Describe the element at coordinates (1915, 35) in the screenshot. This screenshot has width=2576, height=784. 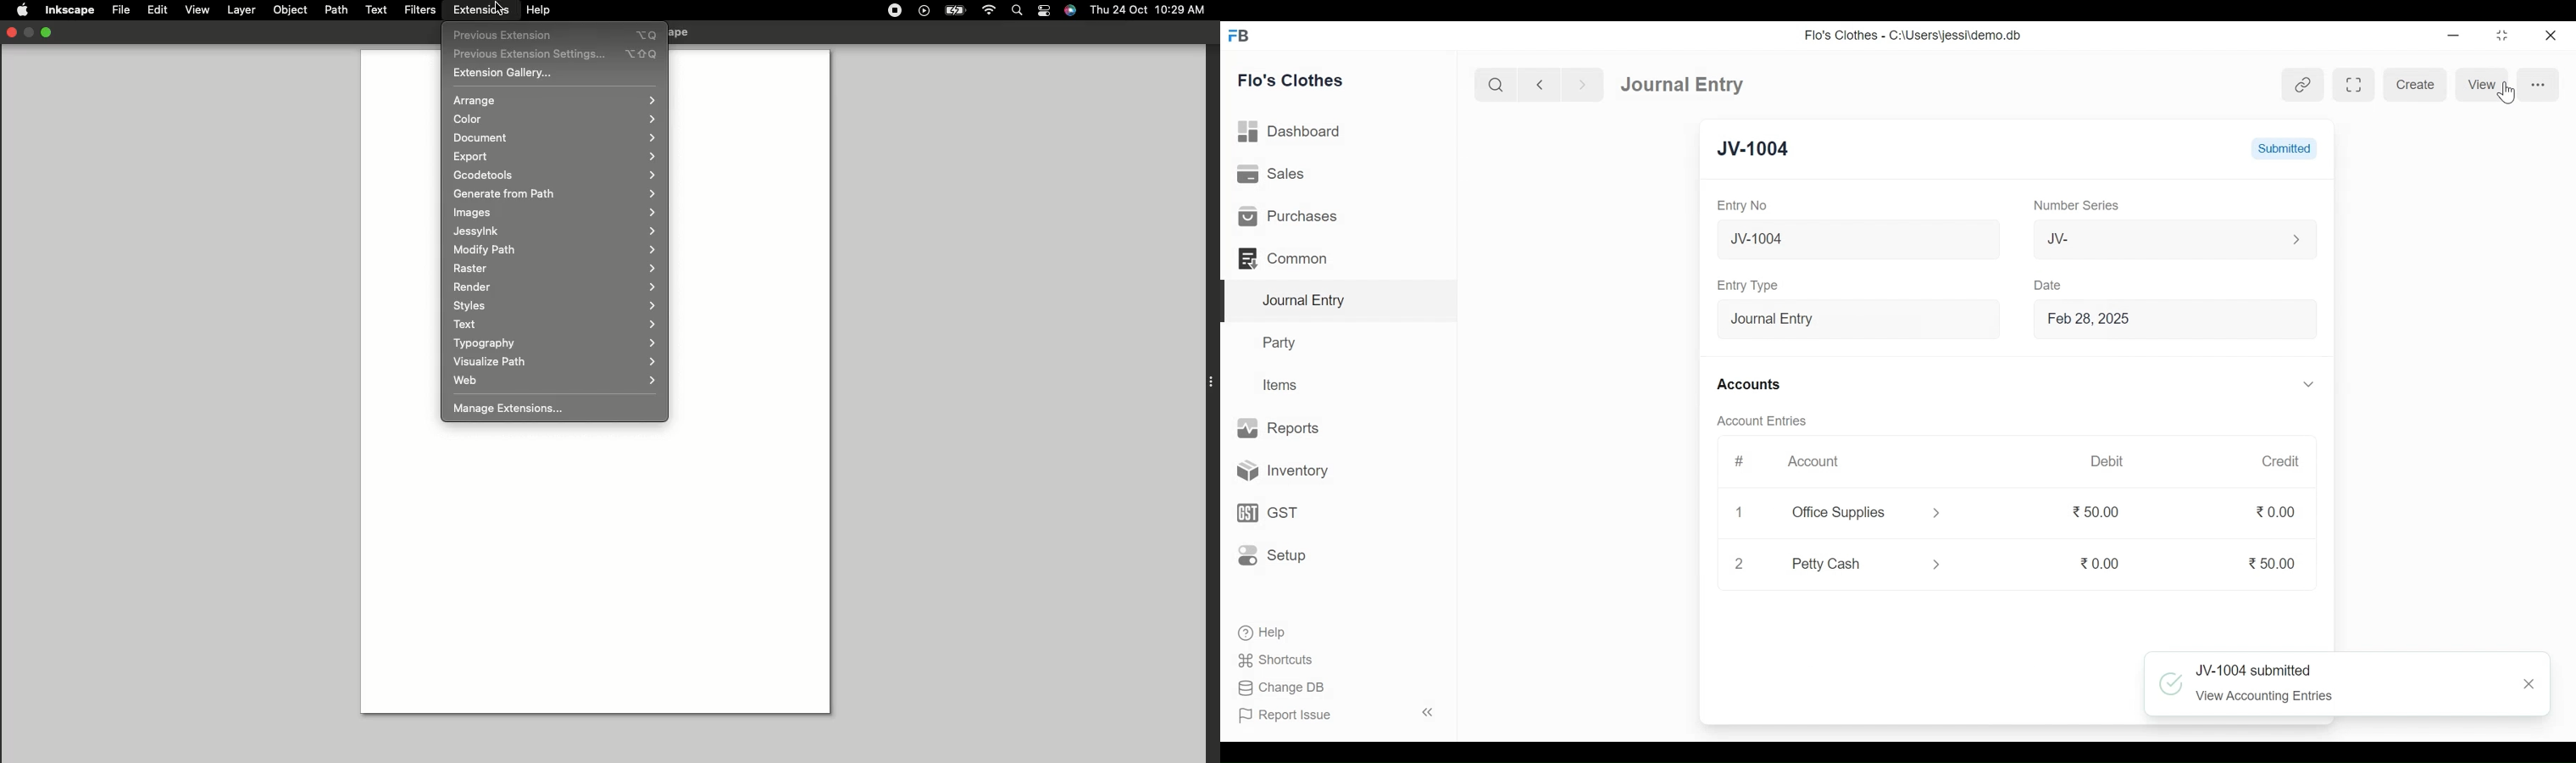
I see `Flo's Clothes - C:\Users\jessi\demo.db` at that location.